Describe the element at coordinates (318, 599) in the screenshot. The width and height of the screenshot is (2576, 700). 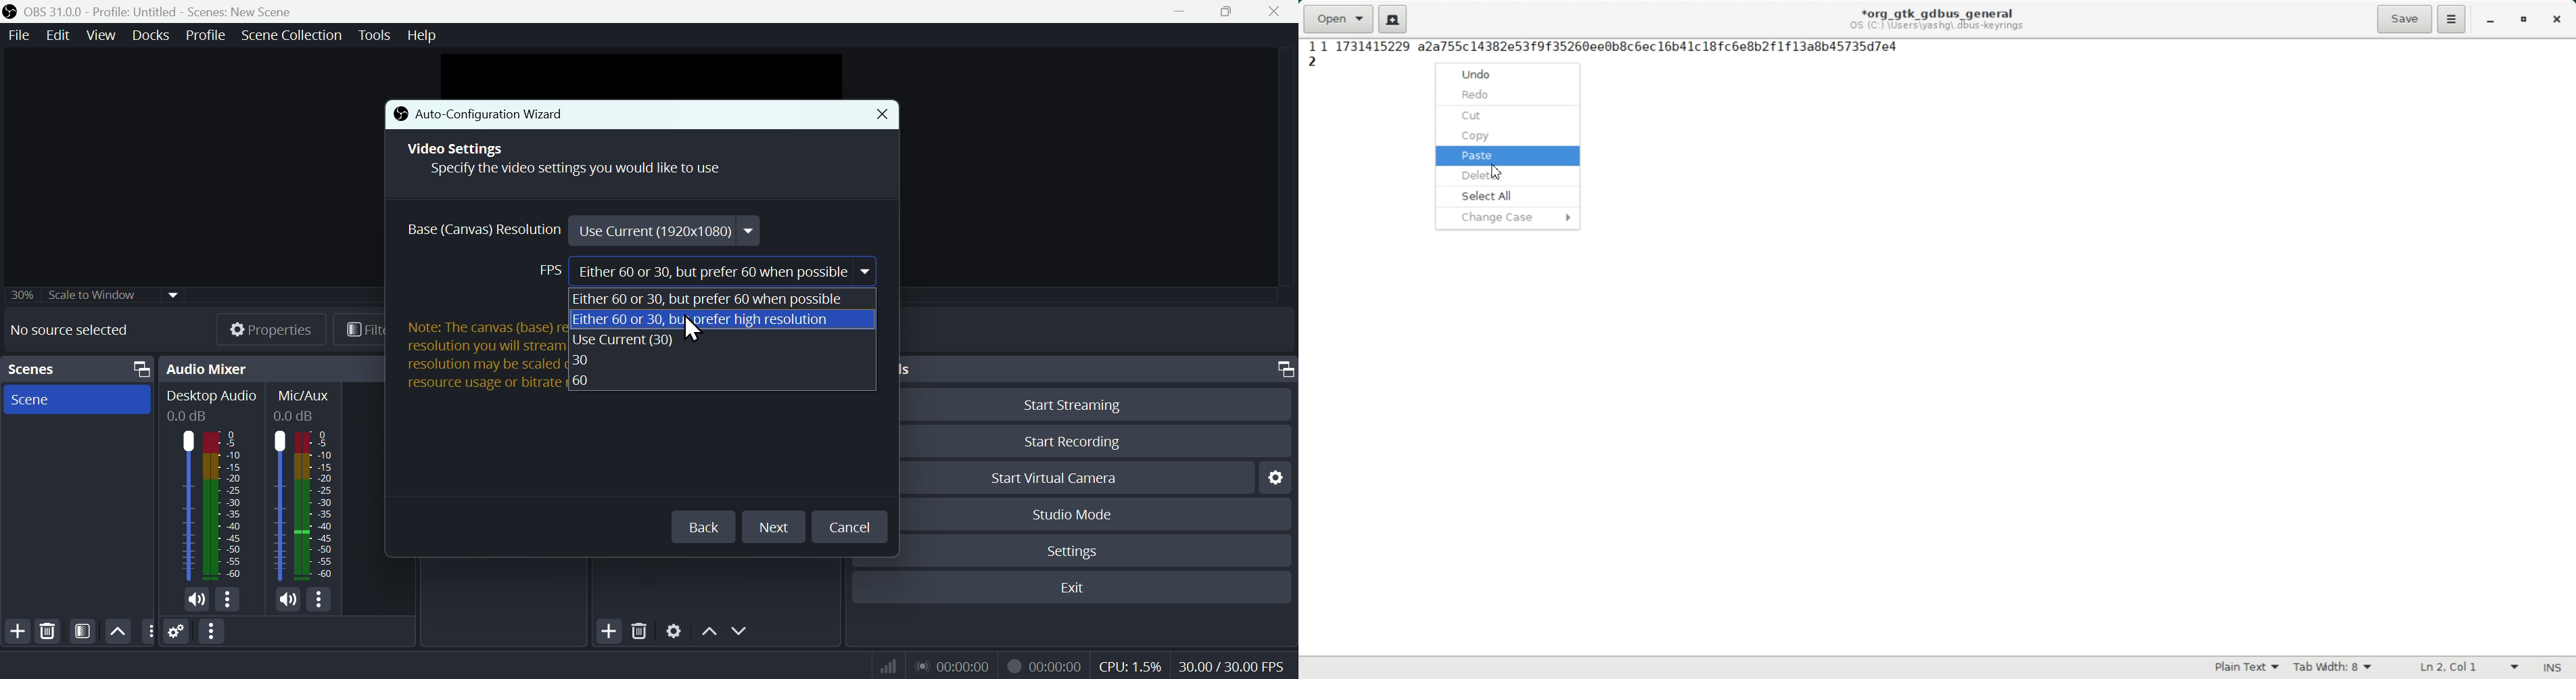
I see `options` at that location.